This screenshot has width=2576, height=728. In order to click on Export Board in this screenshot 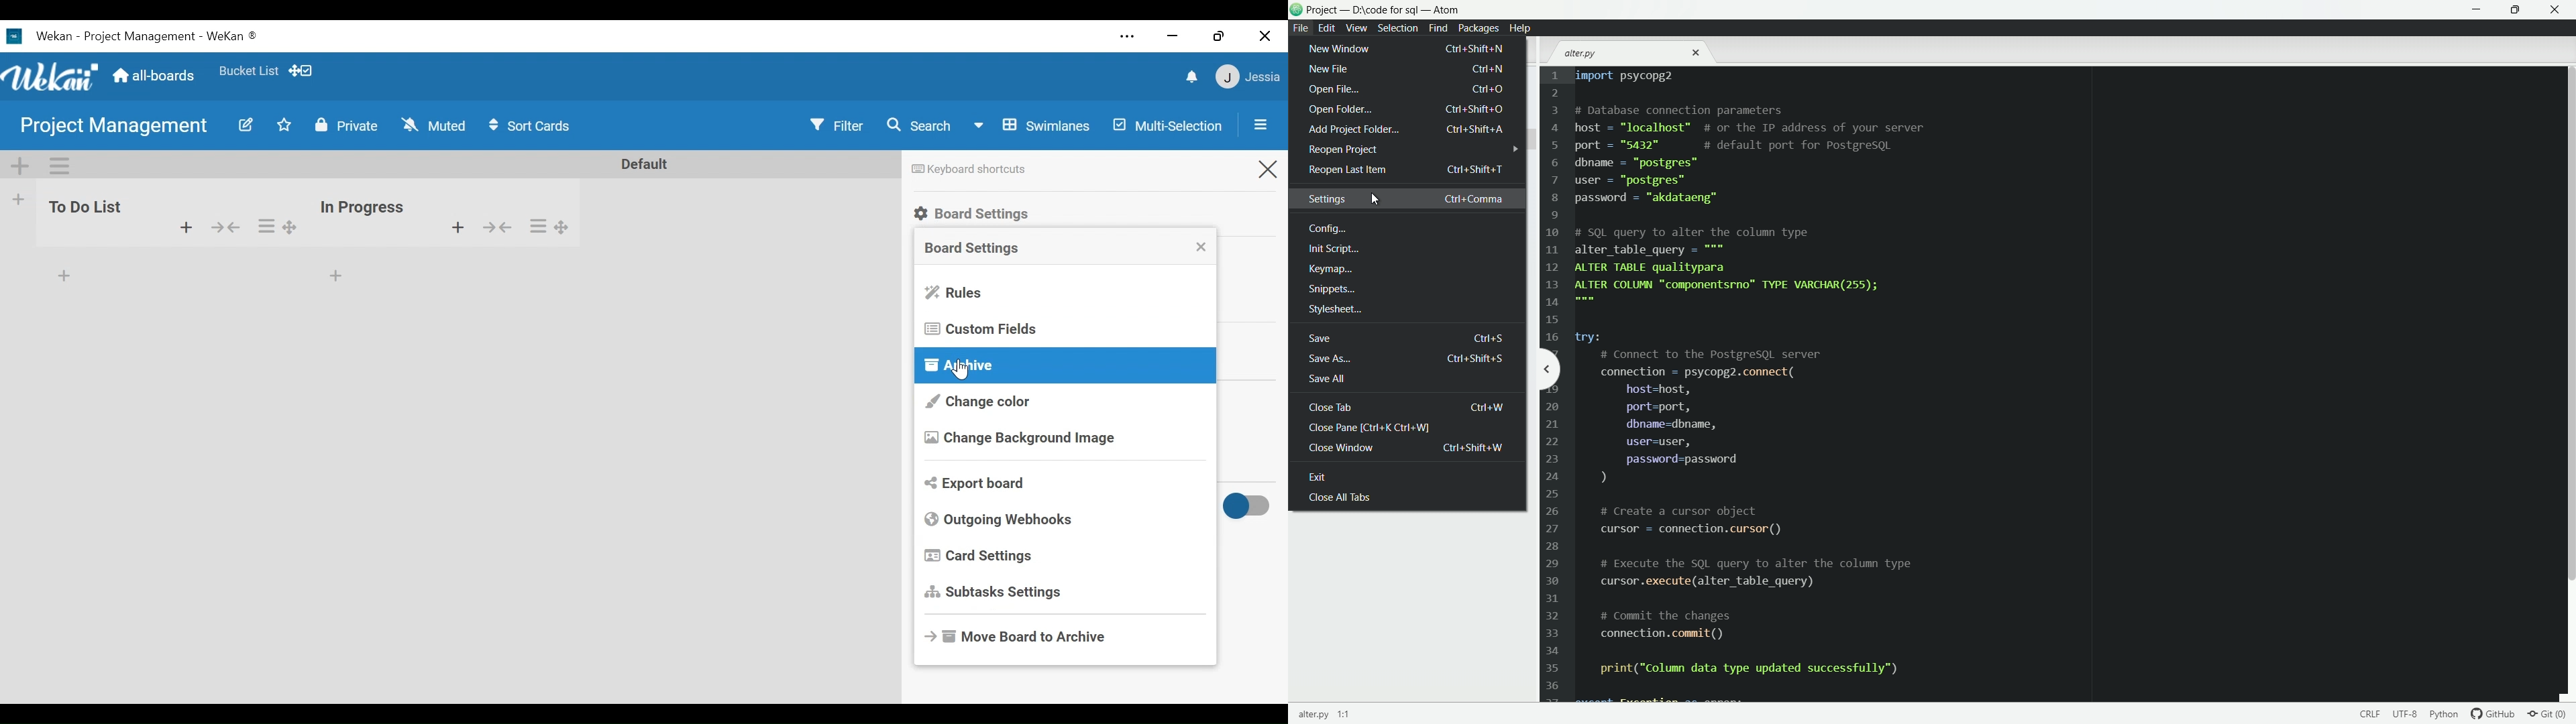, I will do `click(976, 484)`.